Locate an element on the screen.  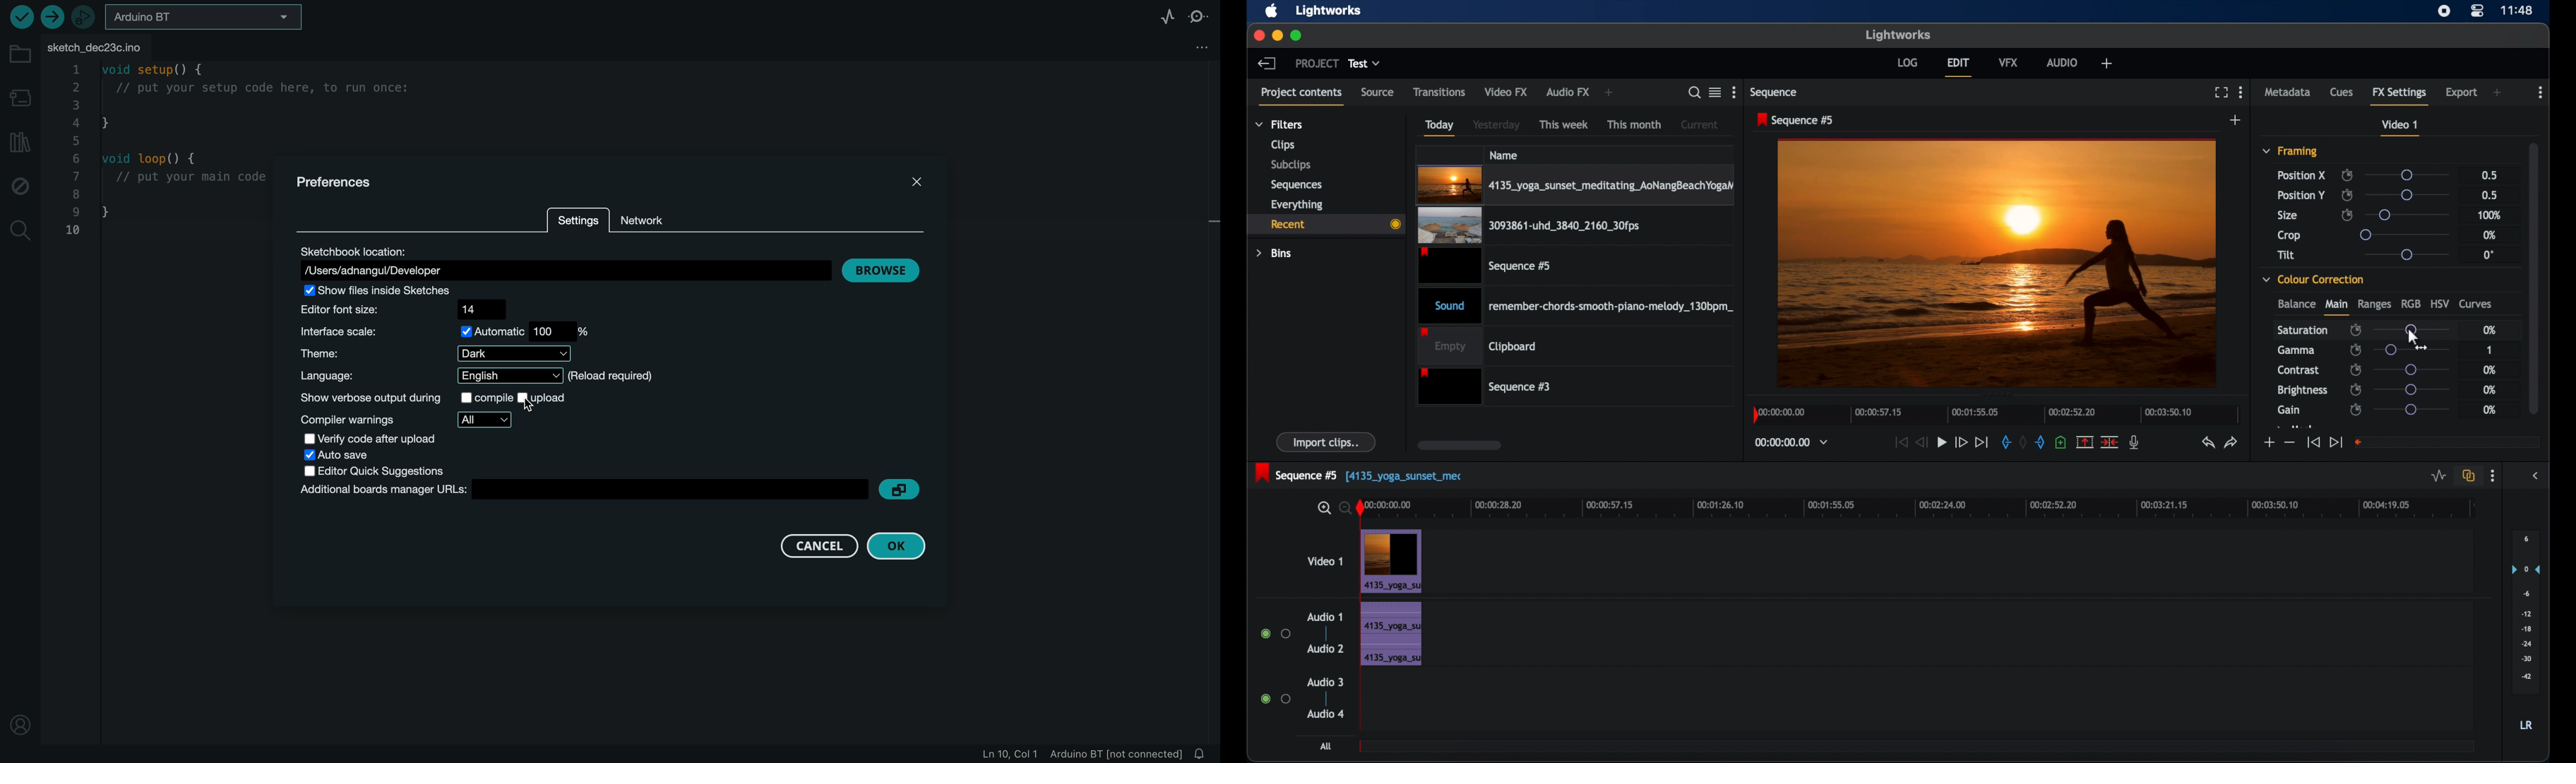
clear marks is located at coordinates (2024, 442).